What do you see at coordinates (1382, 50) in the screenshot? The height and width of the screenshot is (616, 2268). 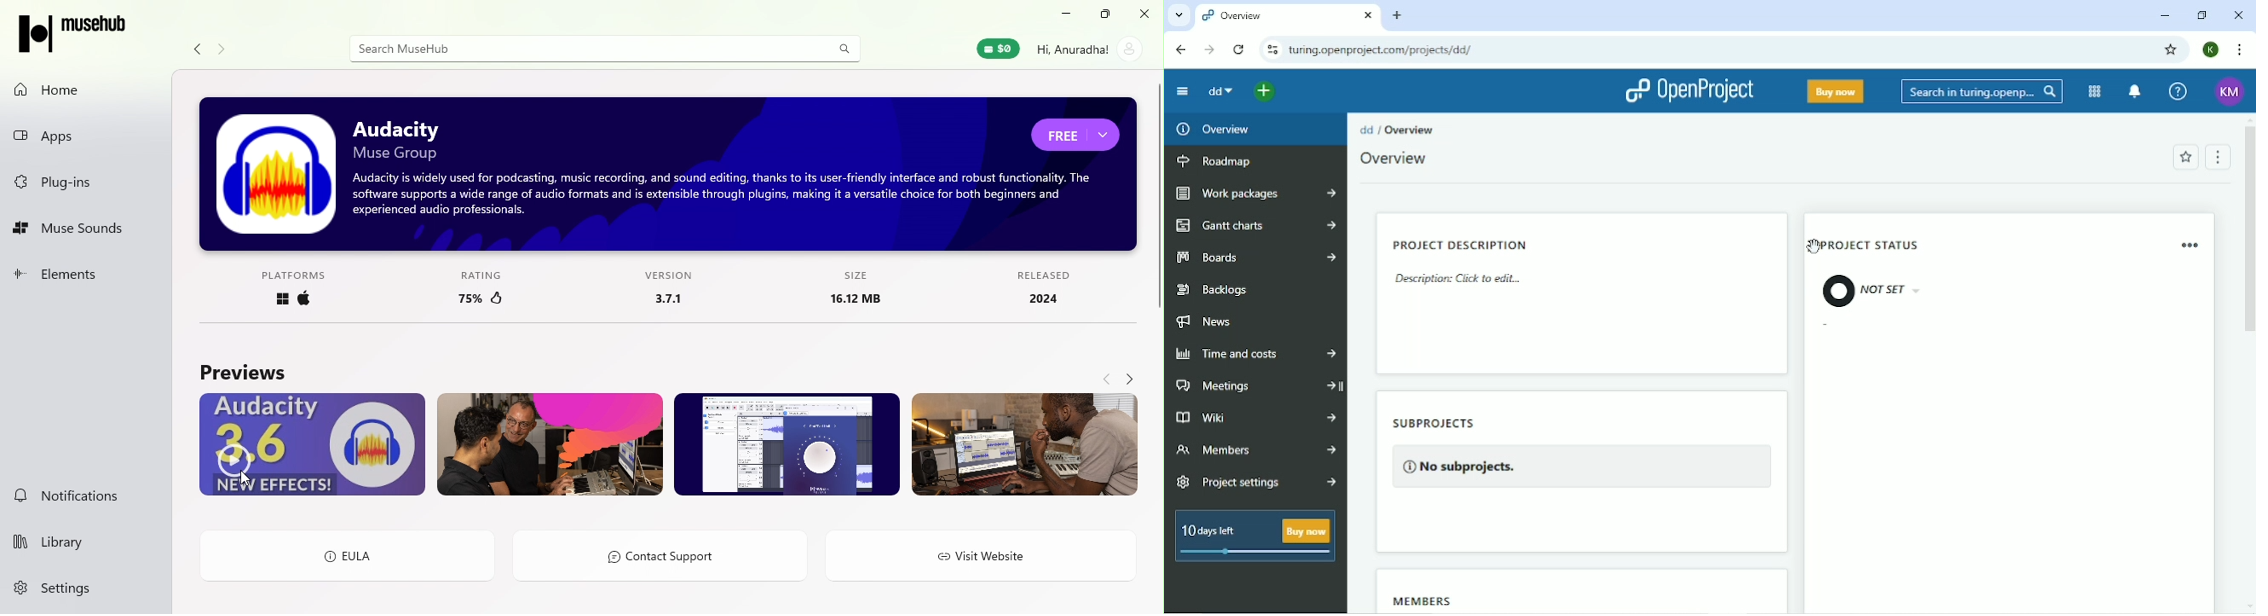 I see `Site` at bounding box center [1382, 50].